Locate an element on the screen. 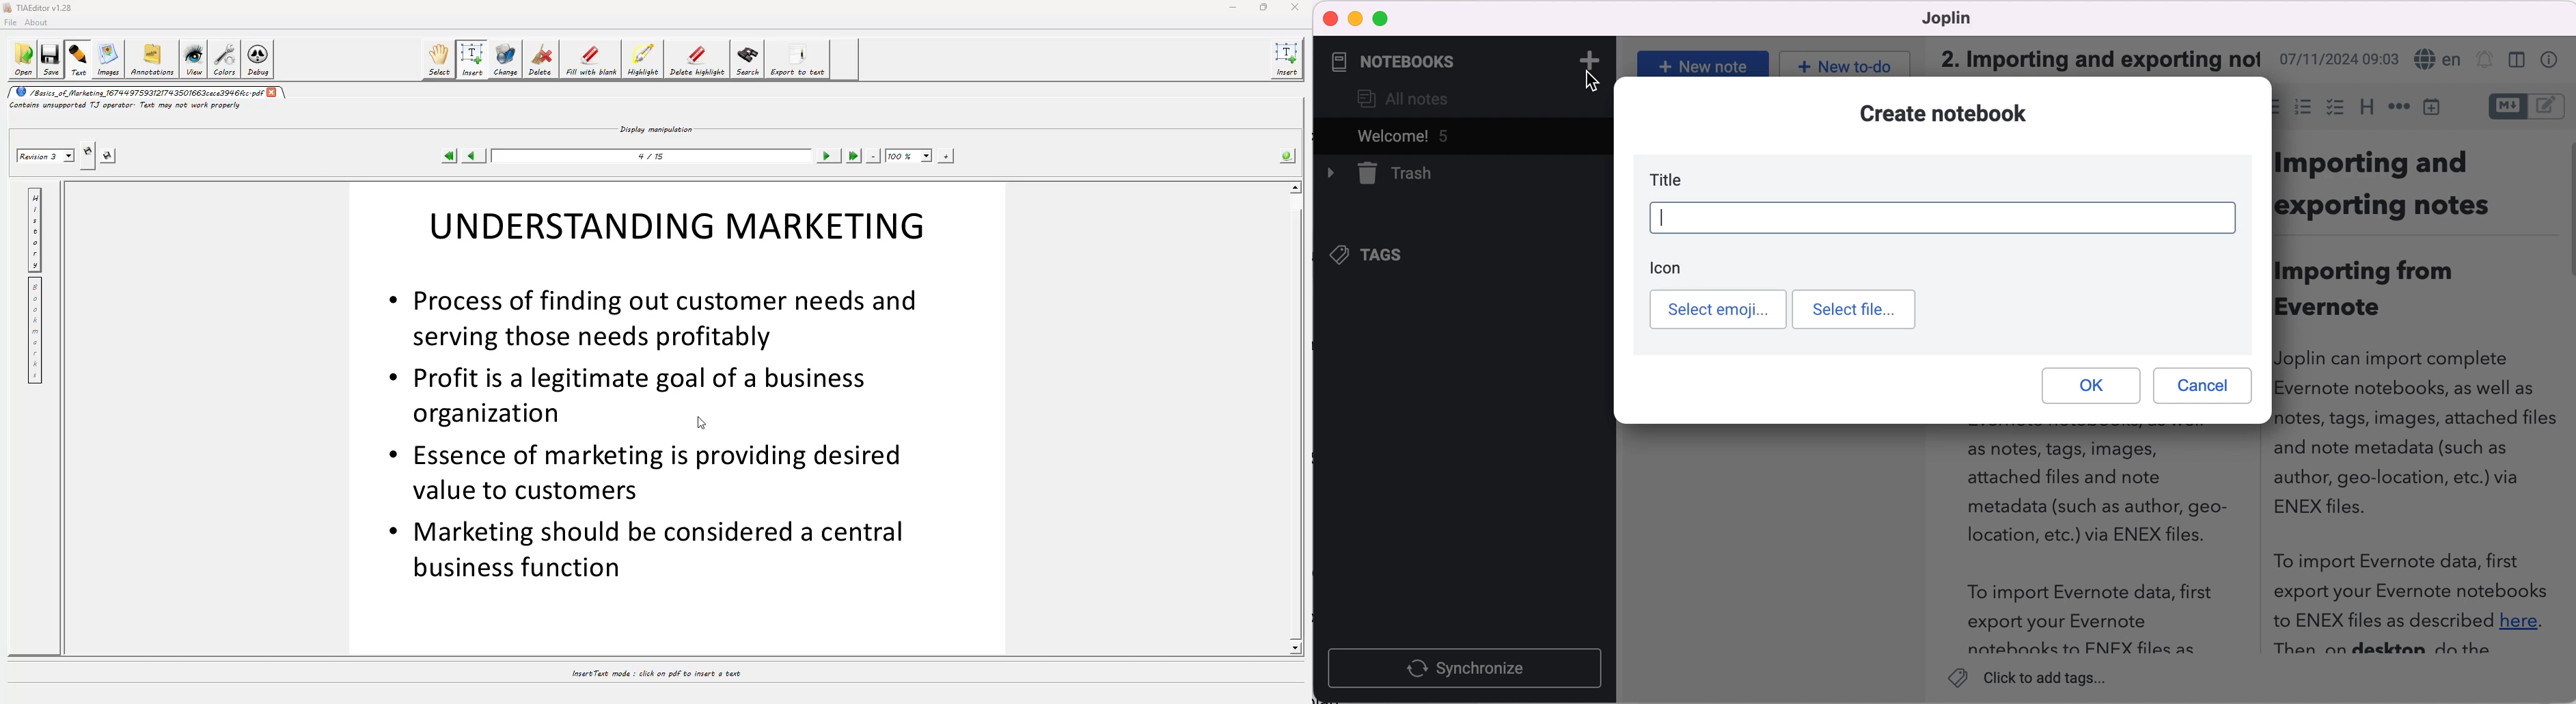 The image size is (2576, 728). toggle editor layout is located at coordinates (2520, 61).